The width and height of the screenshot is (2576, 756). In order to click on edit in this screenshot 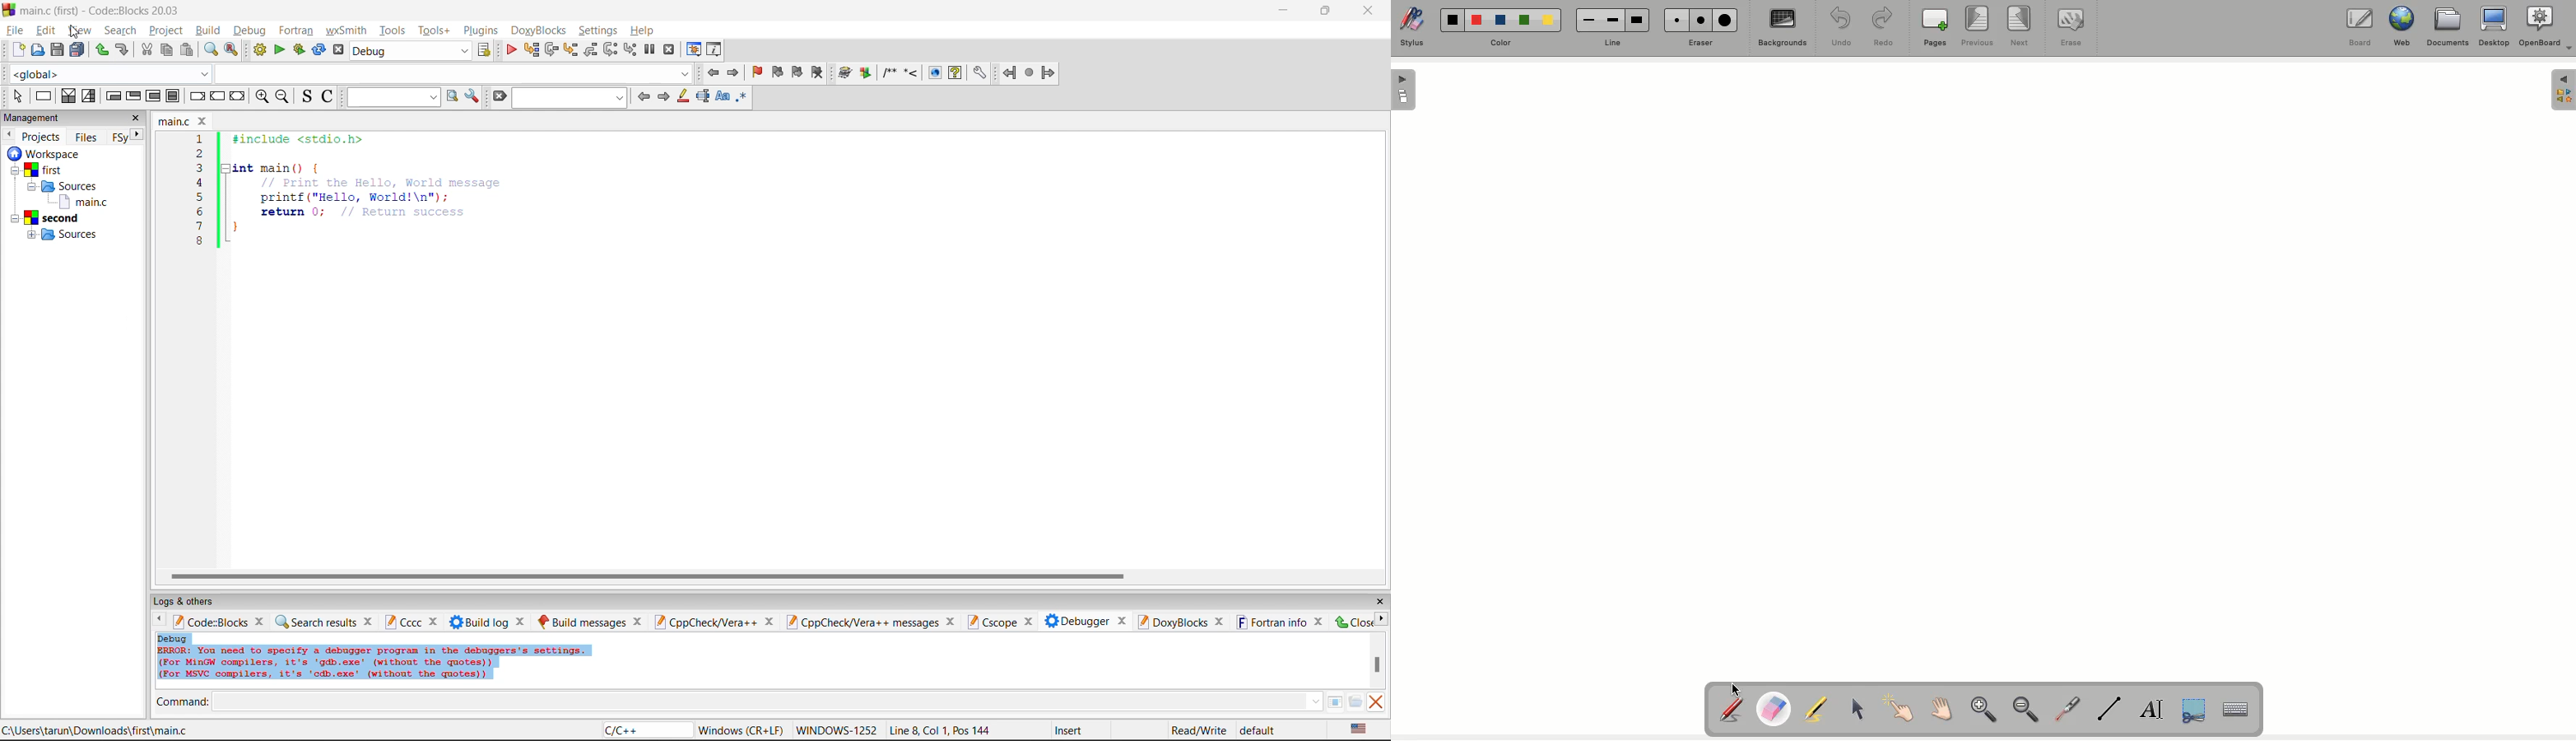, I will do `click(46, 30)`.